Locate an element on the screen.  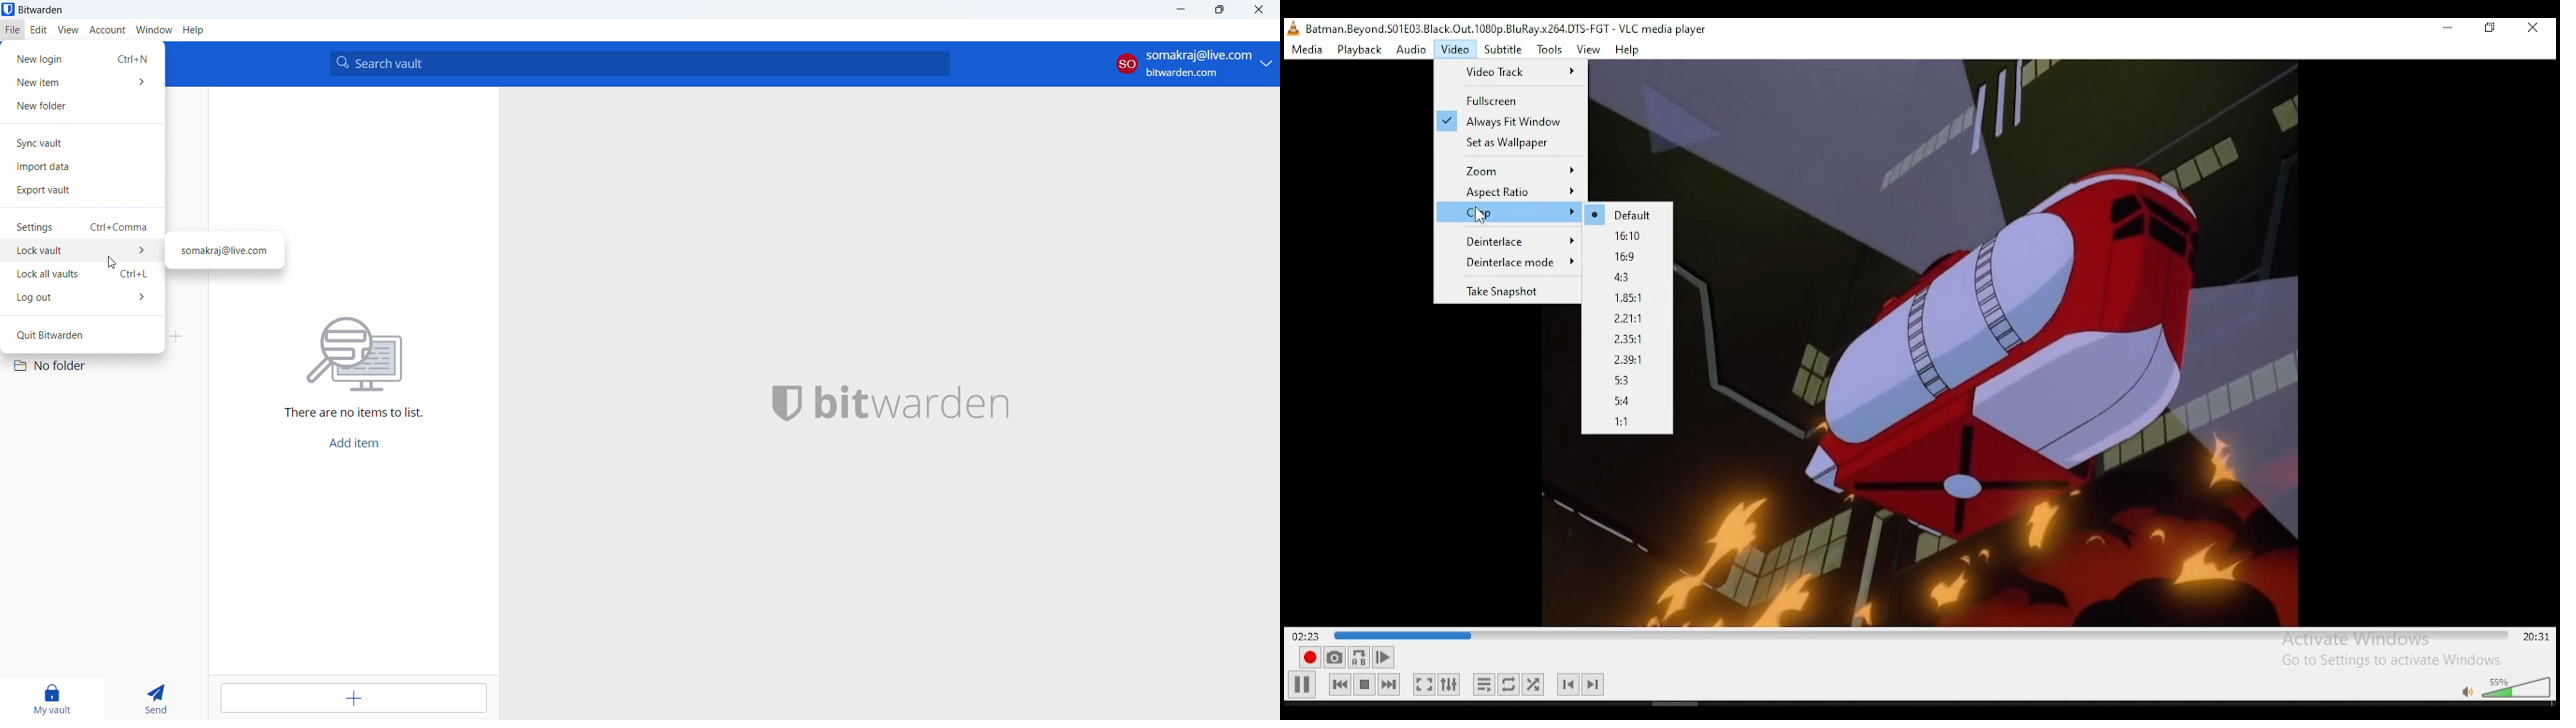
add is located at coordinates (353, 699).